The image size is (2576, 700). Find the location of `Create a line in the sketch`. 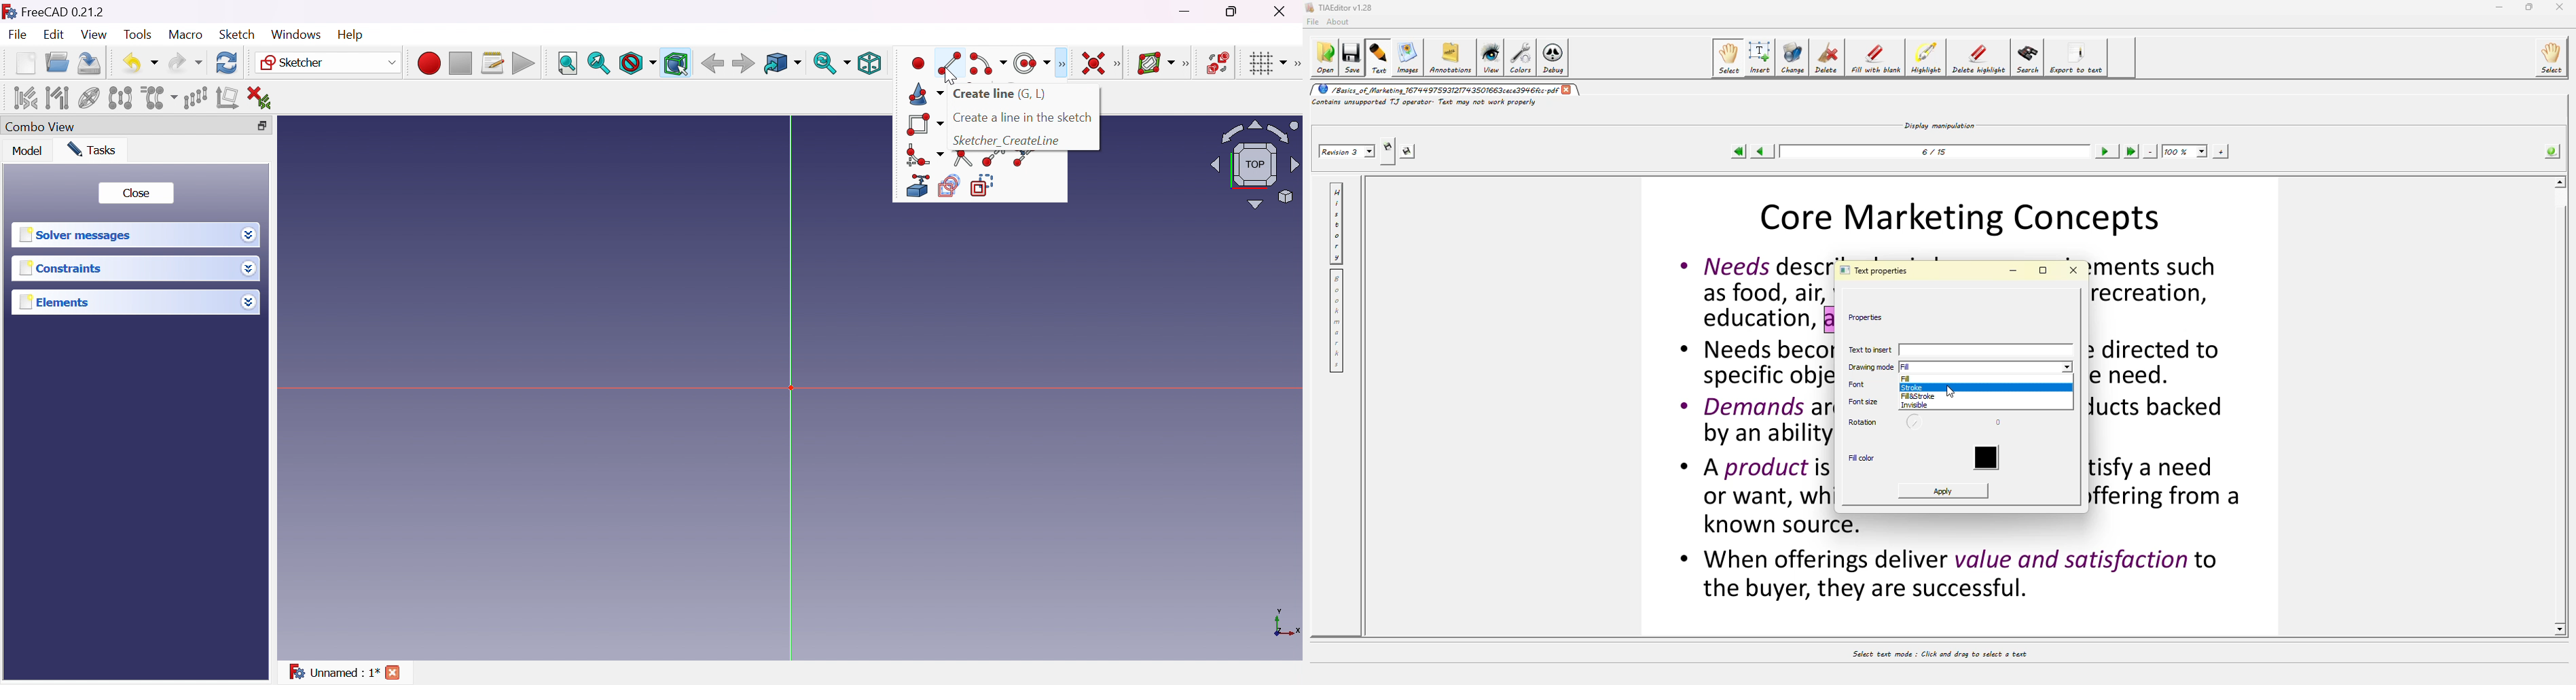

Create a line in the sketch is located at coordinates (1023, 118).